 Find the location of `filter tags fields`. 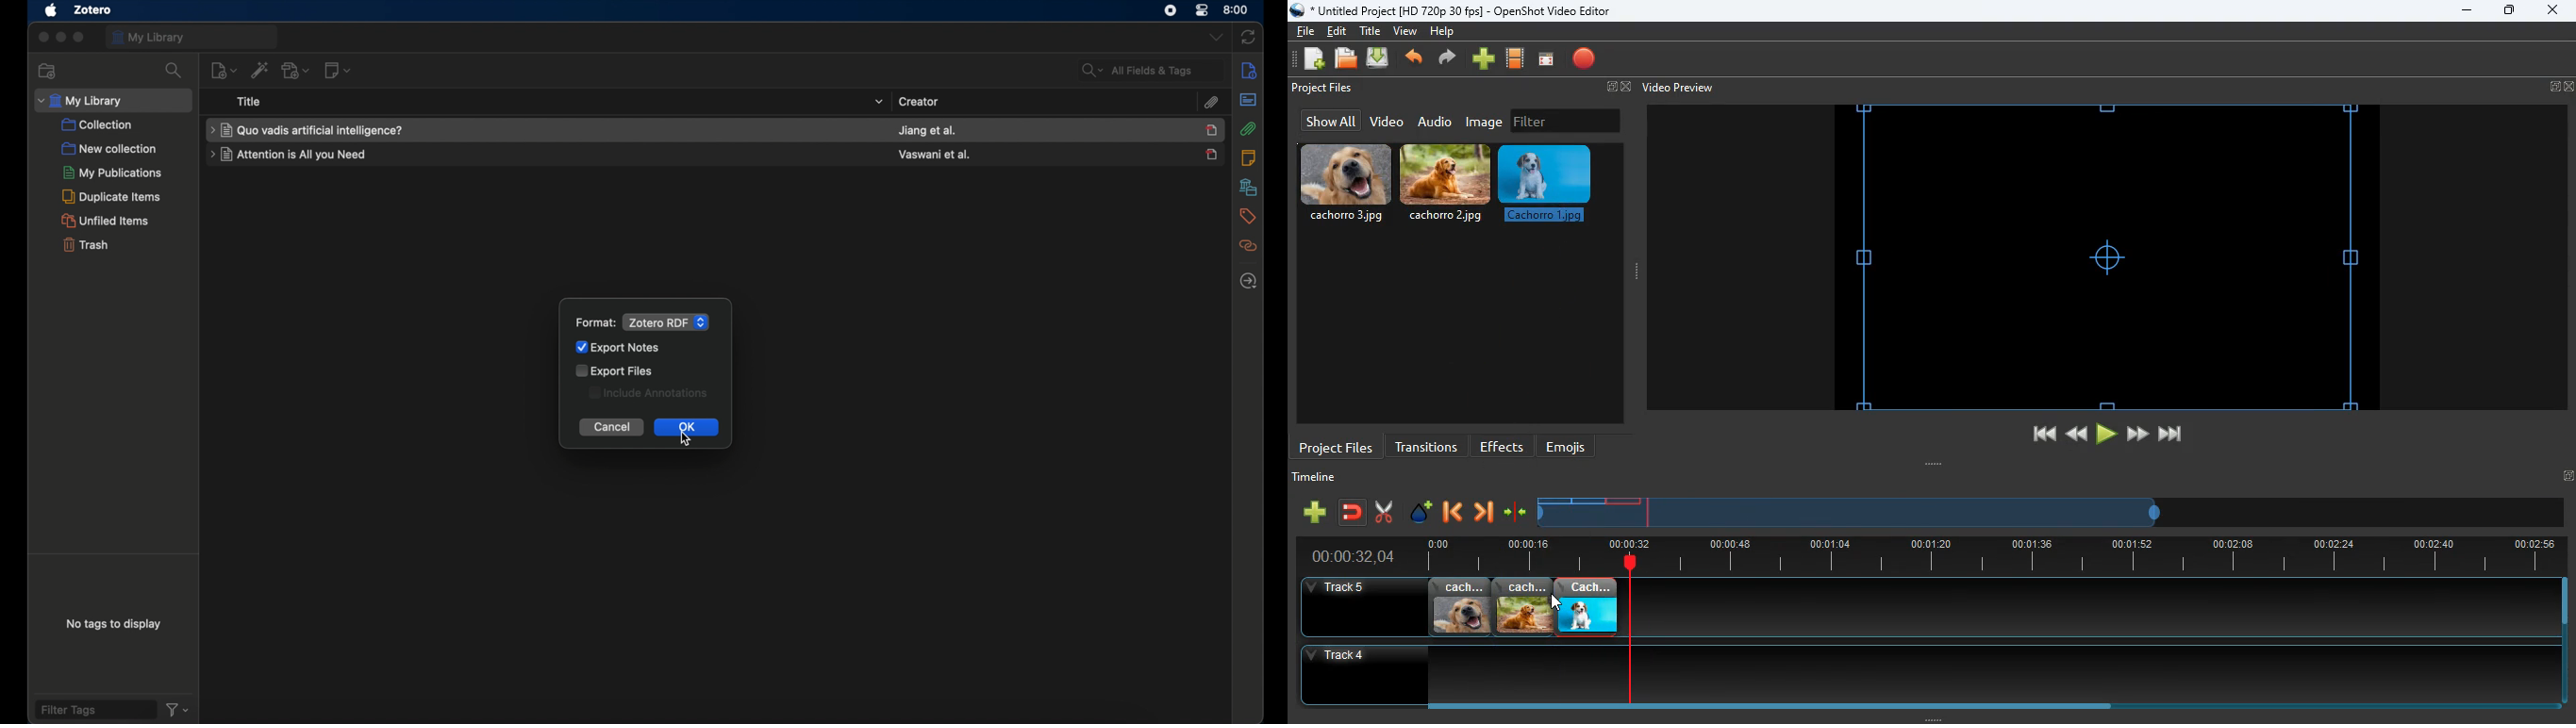

filter tags fields is located at coordinates (95, 709).